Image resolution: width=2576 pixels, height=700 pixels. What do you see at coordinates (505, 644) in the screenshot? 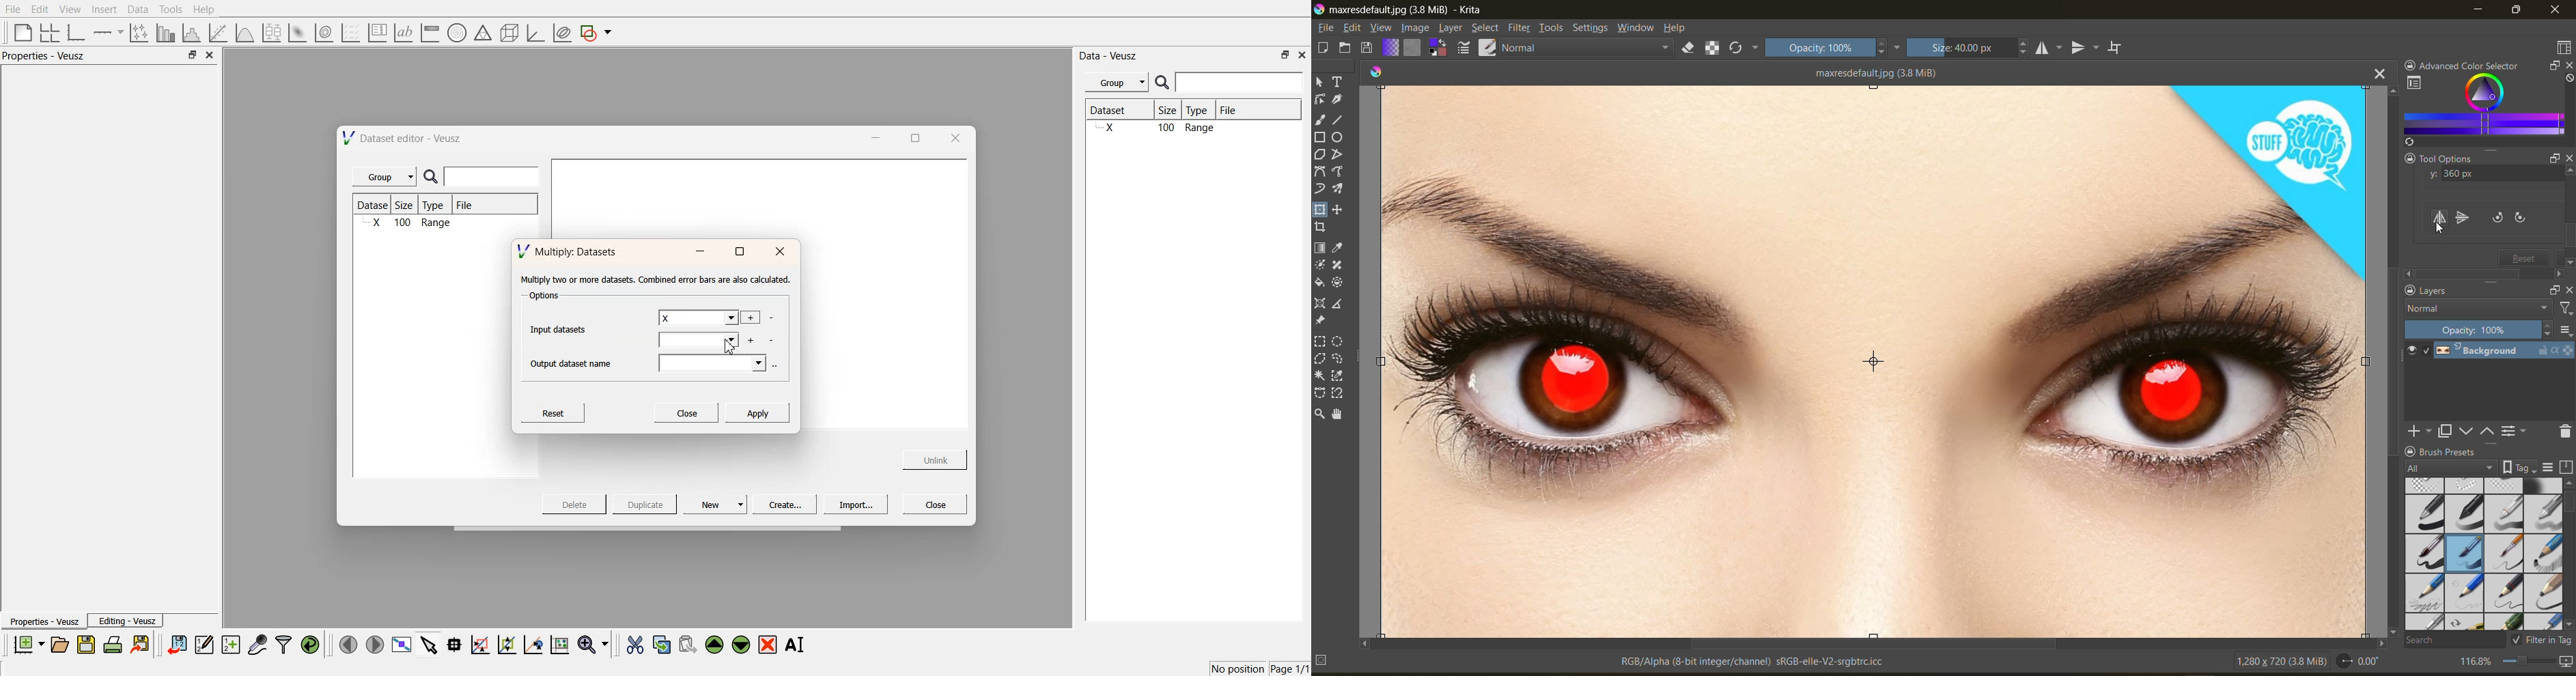
I see `zoom out the graph axes` at bounding box center [505, 644].